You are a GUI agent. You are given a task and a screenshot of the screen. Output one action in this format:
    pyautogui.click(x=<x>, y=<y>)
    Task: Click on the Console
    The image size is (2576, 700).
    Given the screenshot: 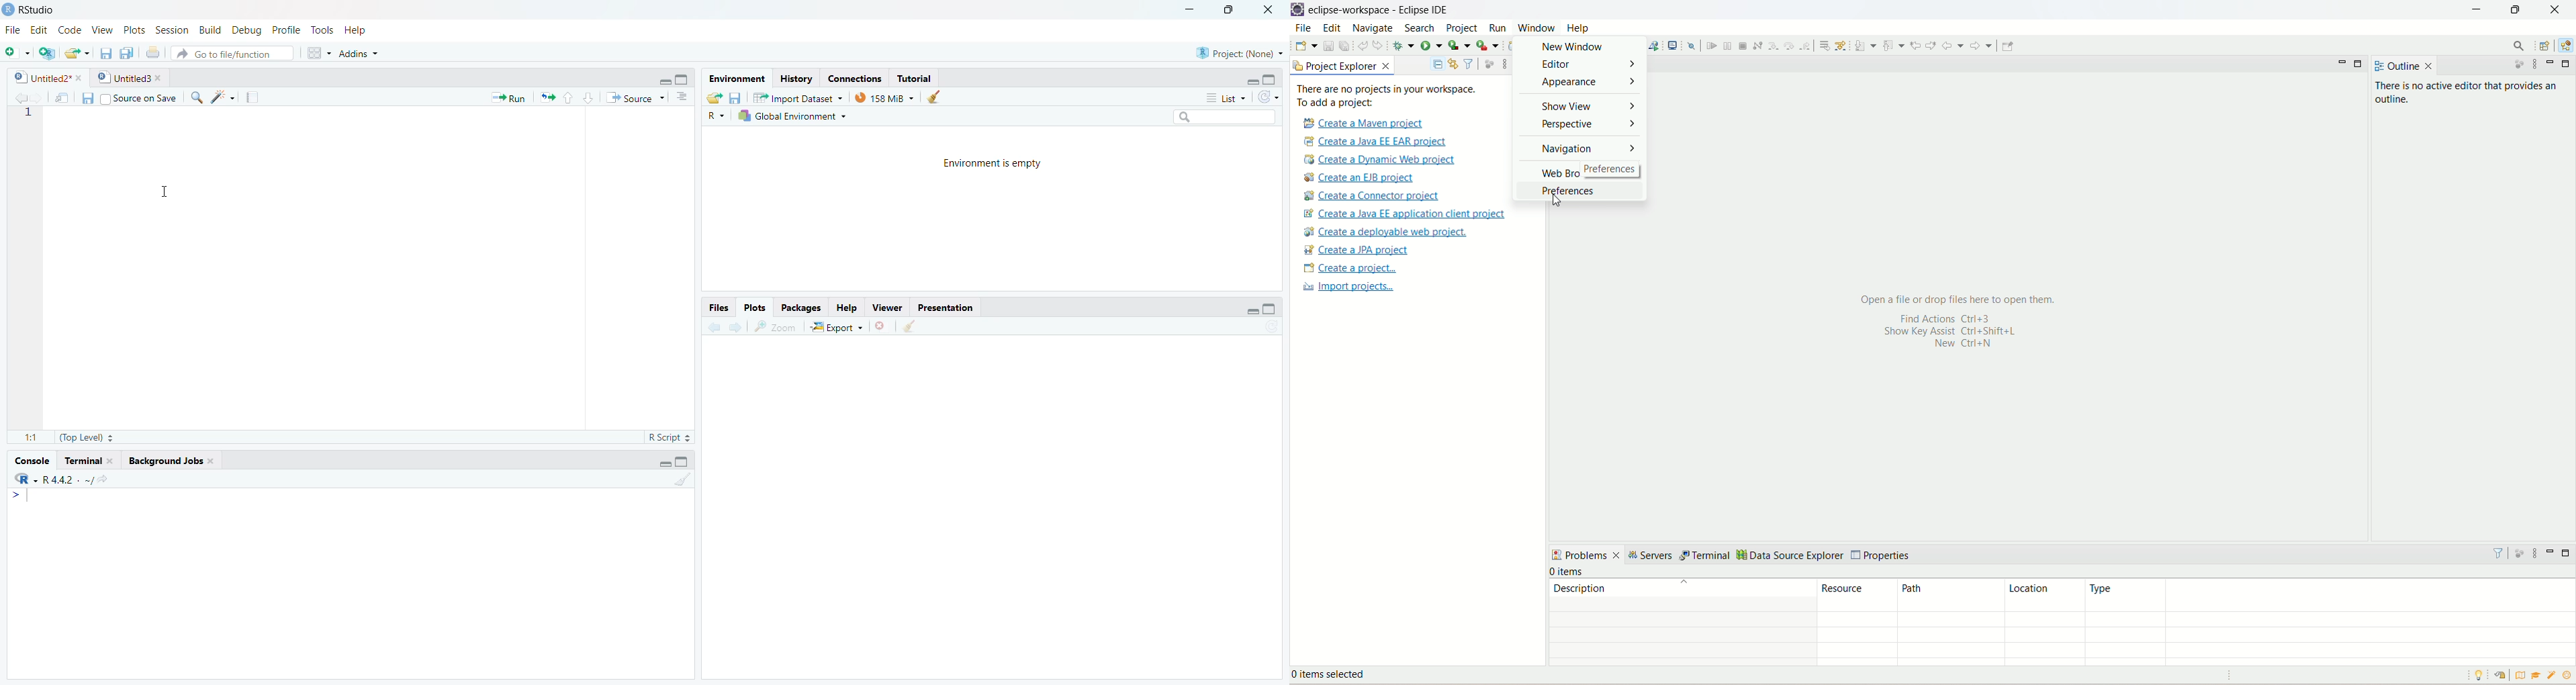 What is the action you would take?
    pyautogui.click(x=32, y=459)
    